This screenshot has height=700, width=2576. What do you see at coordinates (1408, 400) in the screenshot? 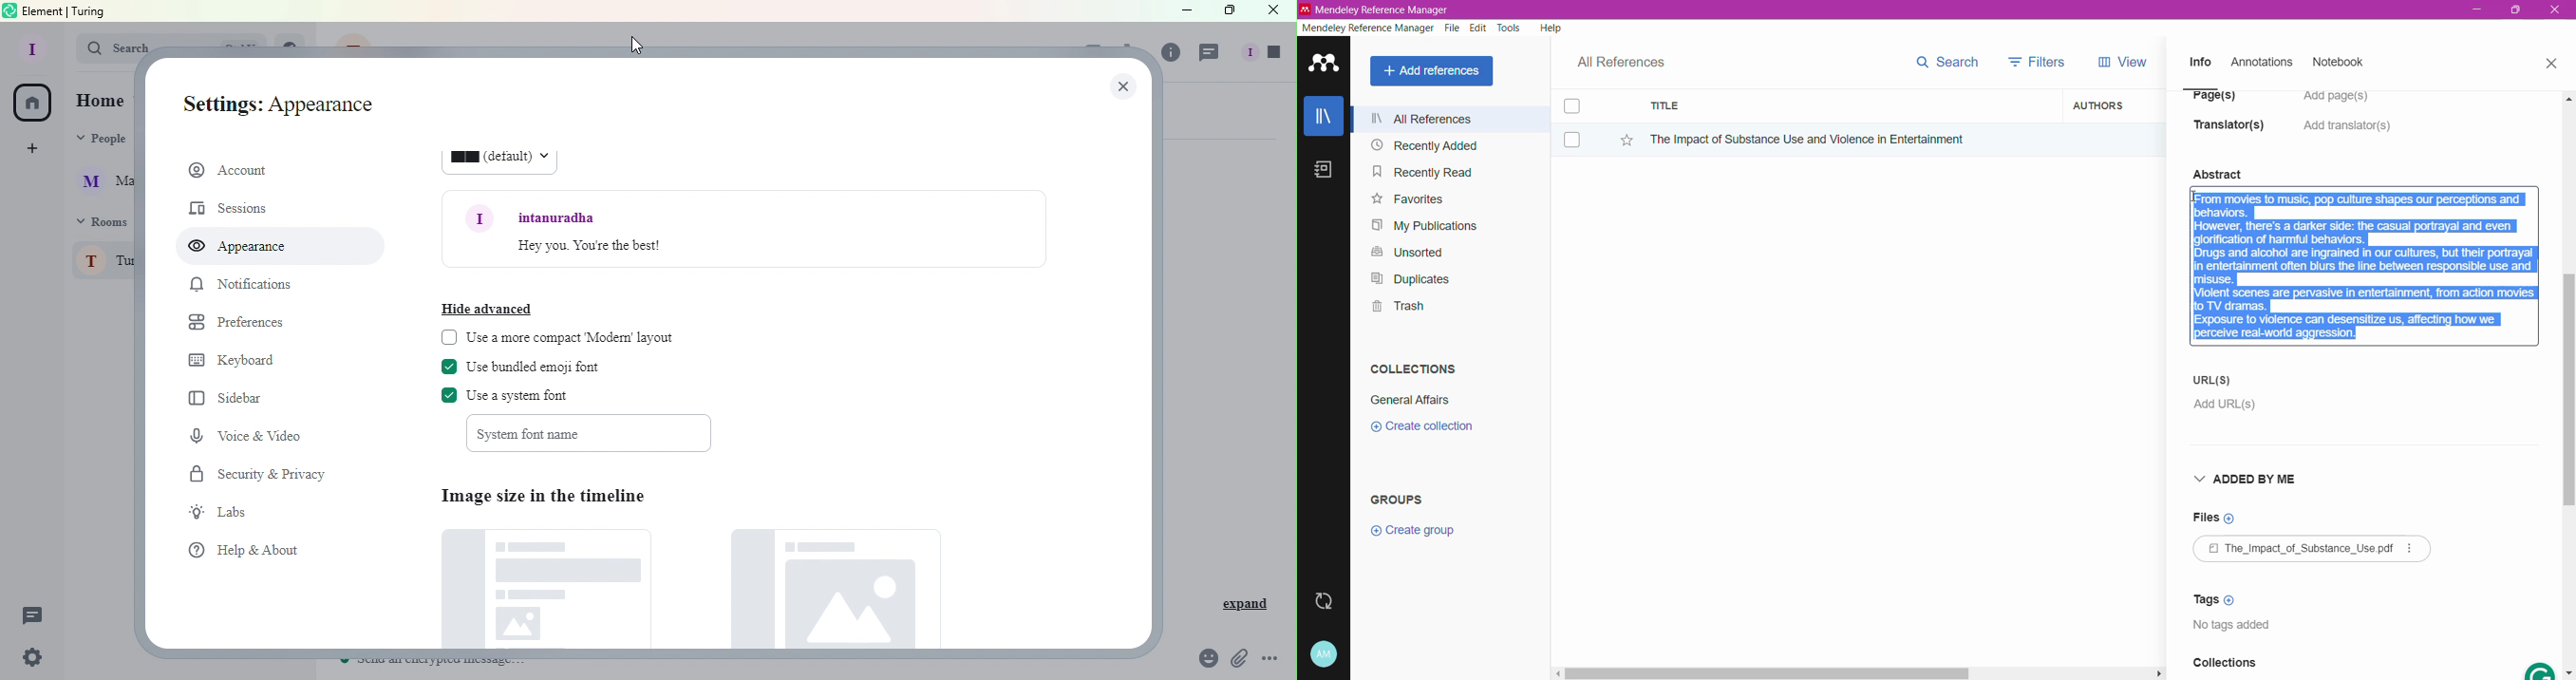
I see `Collection Name` at bounding box center [1408, 400].